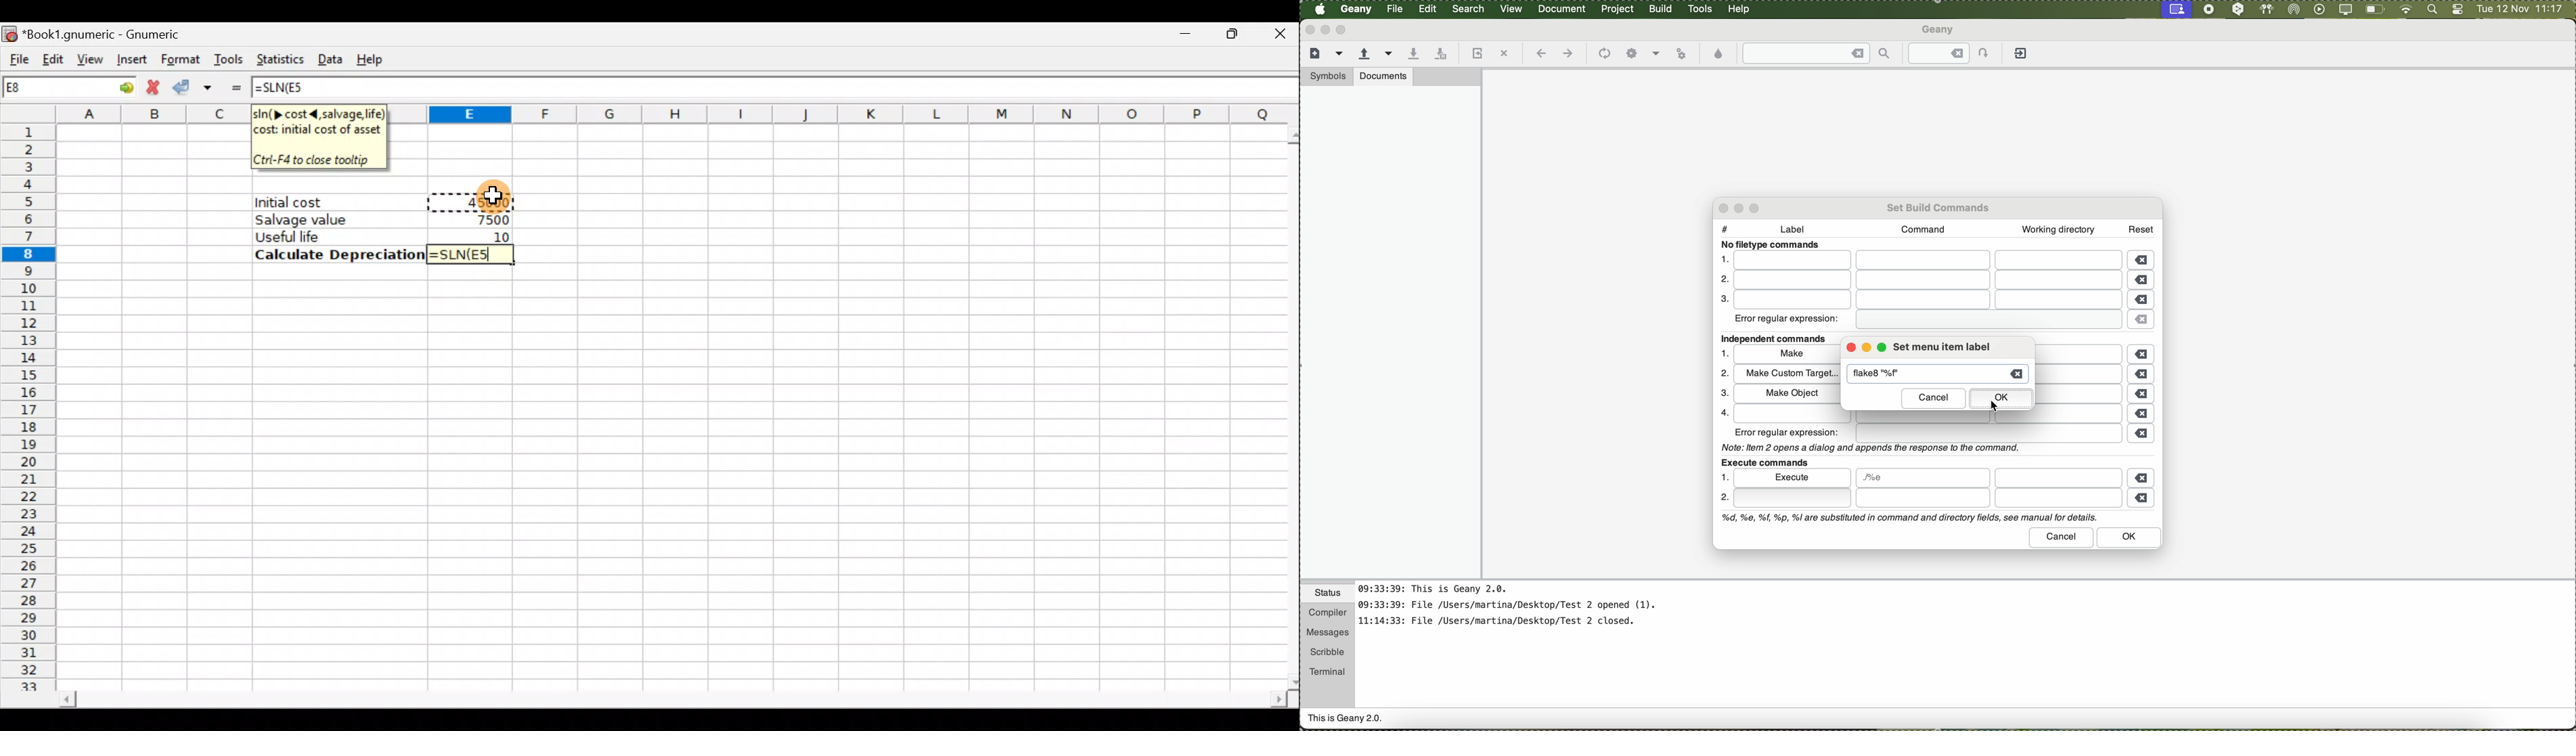 The image size is (2576, 756). What do you see at coordinates (1346, 720) in the screenshot?
I see `this is geany 2.0` at bounding box center [1346, 720].